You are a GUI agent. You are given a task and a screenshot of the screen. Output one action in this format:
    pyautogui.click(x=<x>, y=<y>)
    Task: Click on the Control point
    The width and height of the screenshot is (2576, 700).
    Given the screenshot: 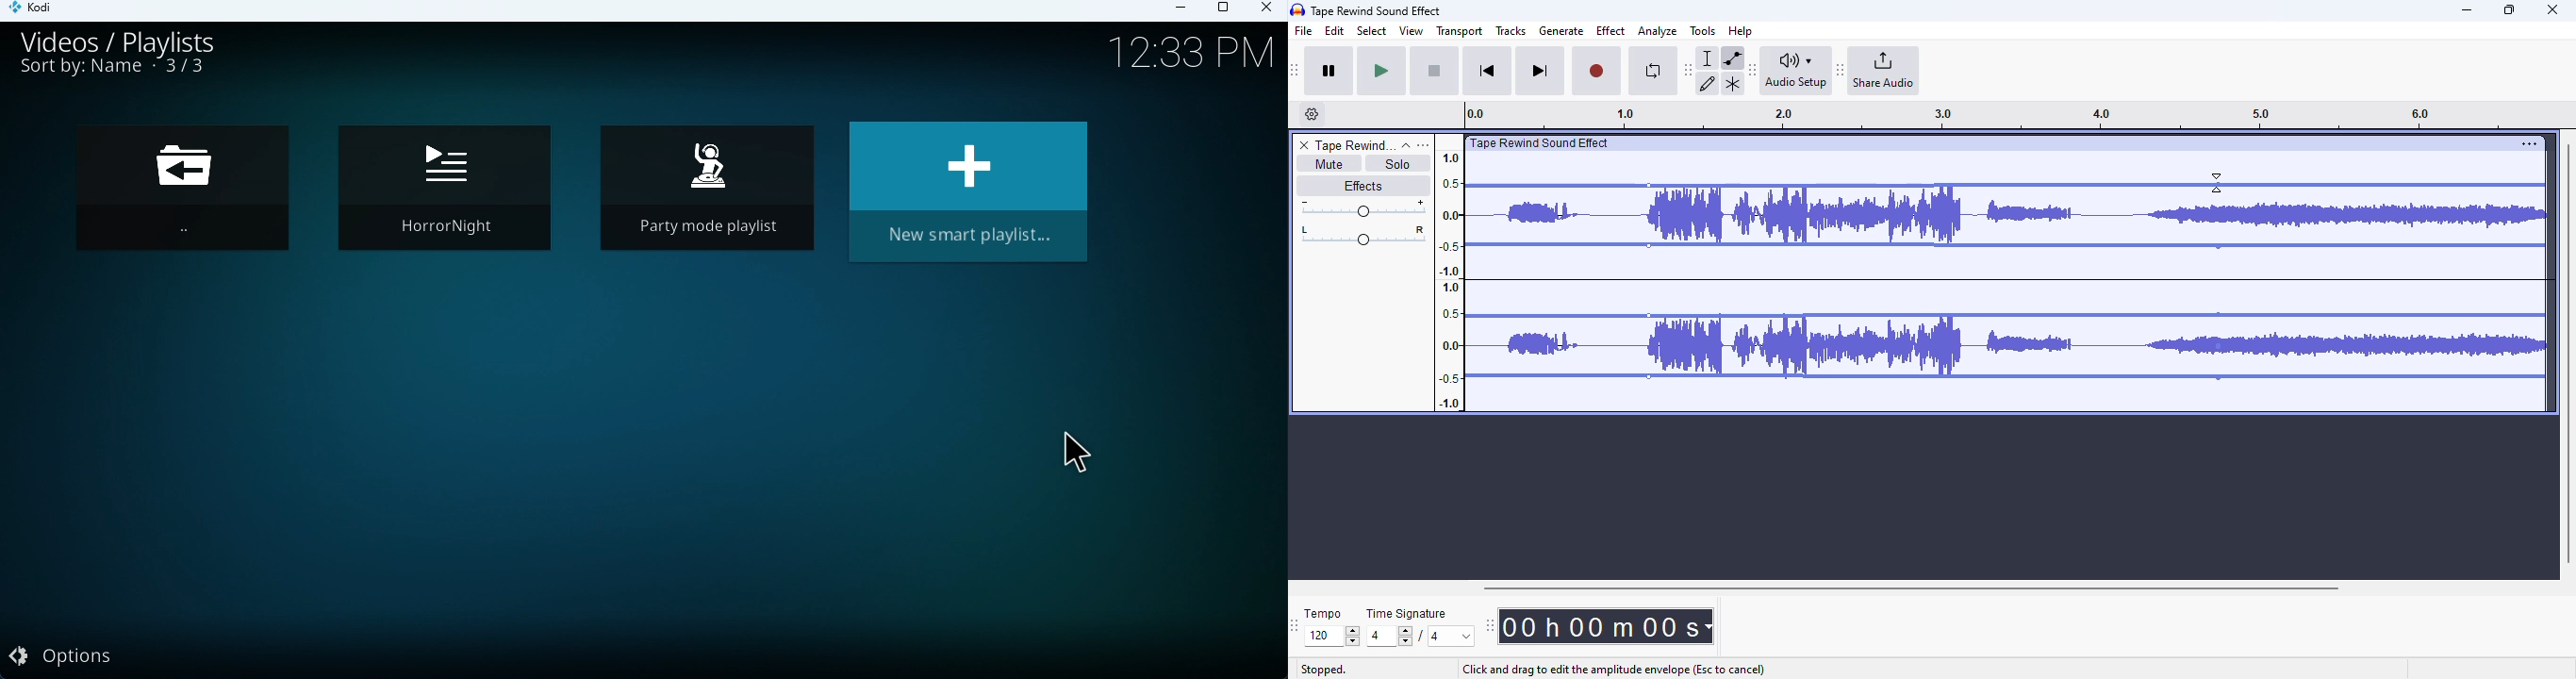 What is the action you would take?
    pyautogui.click(x=1648, y=245)
    